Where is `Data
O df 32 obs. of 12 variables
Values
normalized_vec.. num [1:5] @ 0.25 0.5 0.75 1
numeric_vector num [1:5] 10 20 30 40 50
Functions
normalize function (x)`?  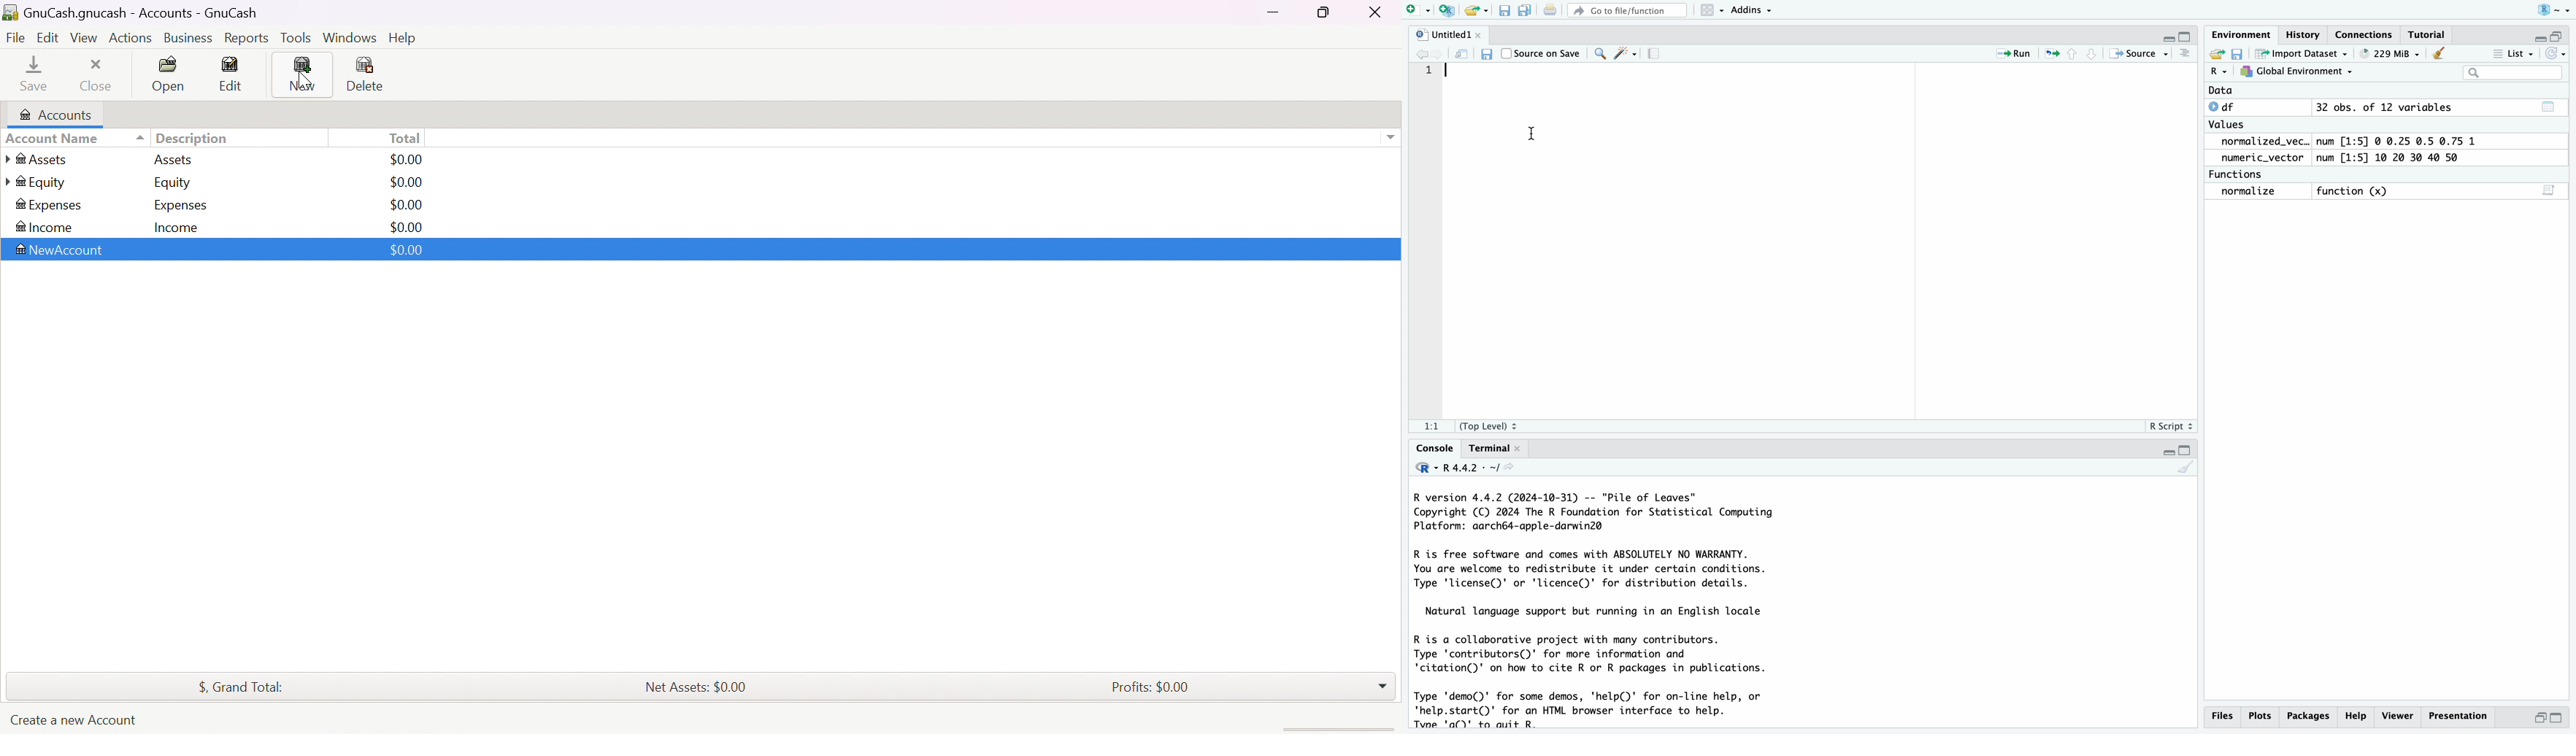
Data
O df 32 obs. of 12 variables
Values
normalized_vec.. num [1:5] @ 0.25 0.5 0.75 1
numeric_vector num [1:5] 10 20 30 40 50
Functions
normalize function (x) is located at coordinates (2340, 144).